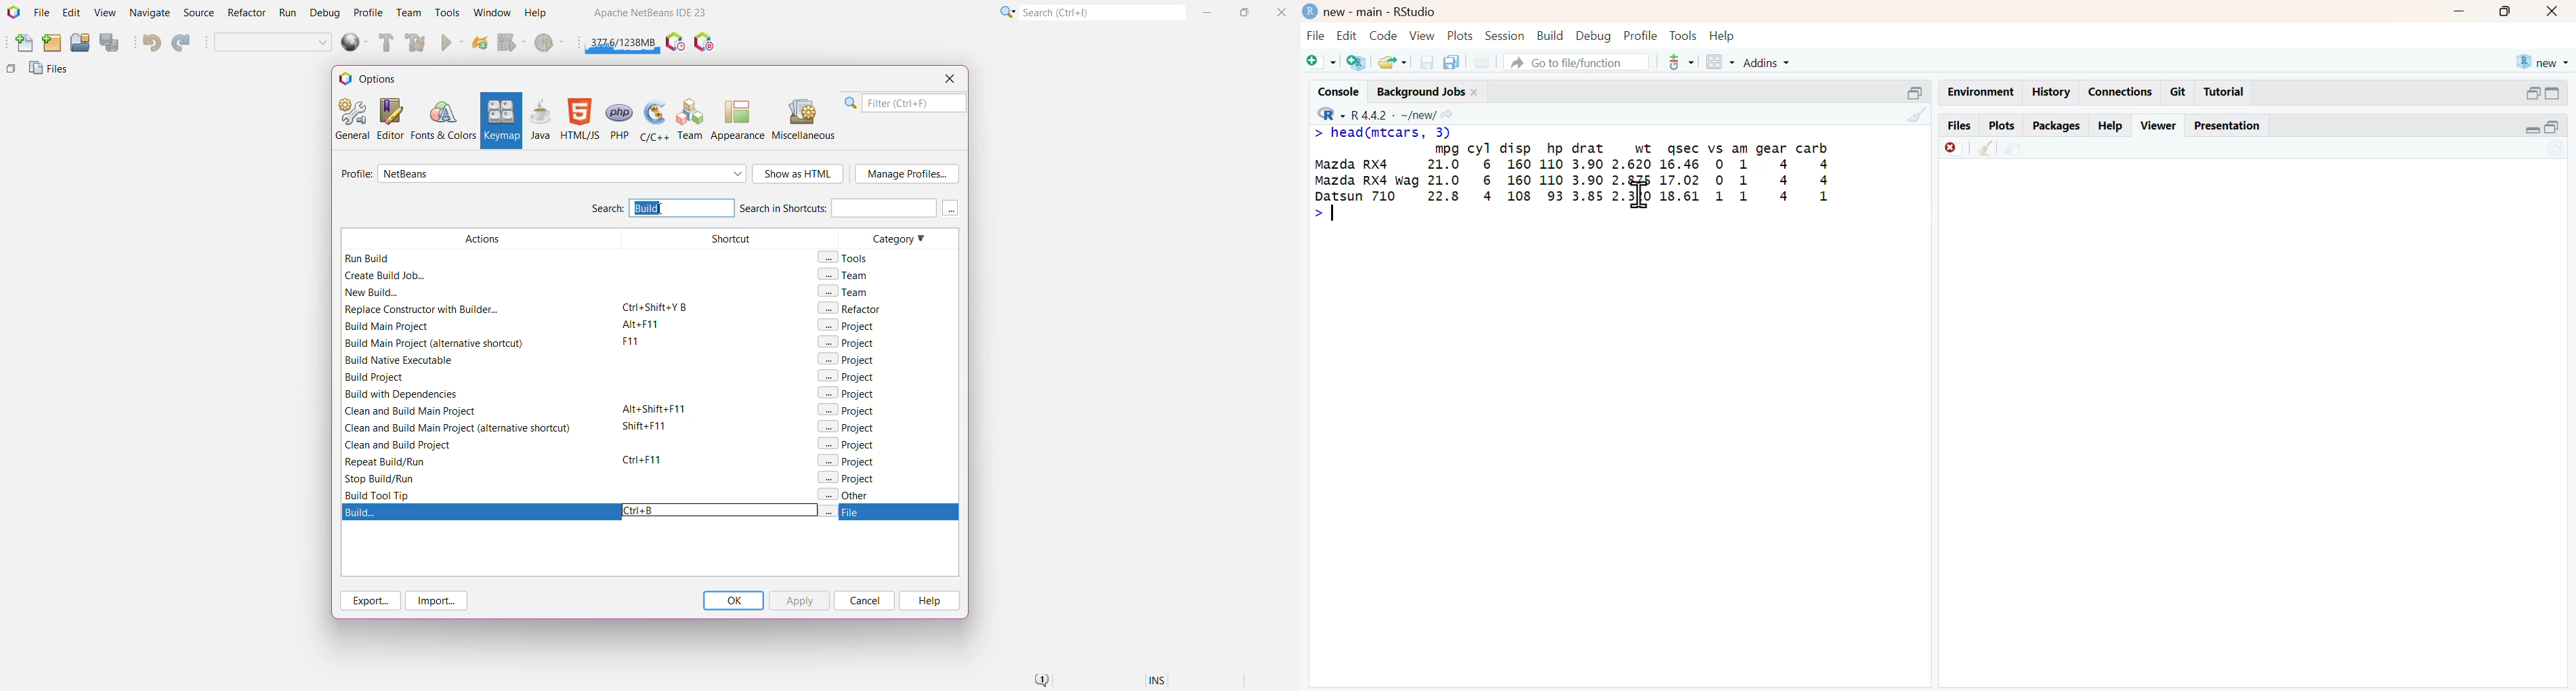 Image resolution: width=2576 pixels, height=700 pixels. Describe the element at coordinates (1906, 91) in the screenshot. I see `Minimize` at that location.